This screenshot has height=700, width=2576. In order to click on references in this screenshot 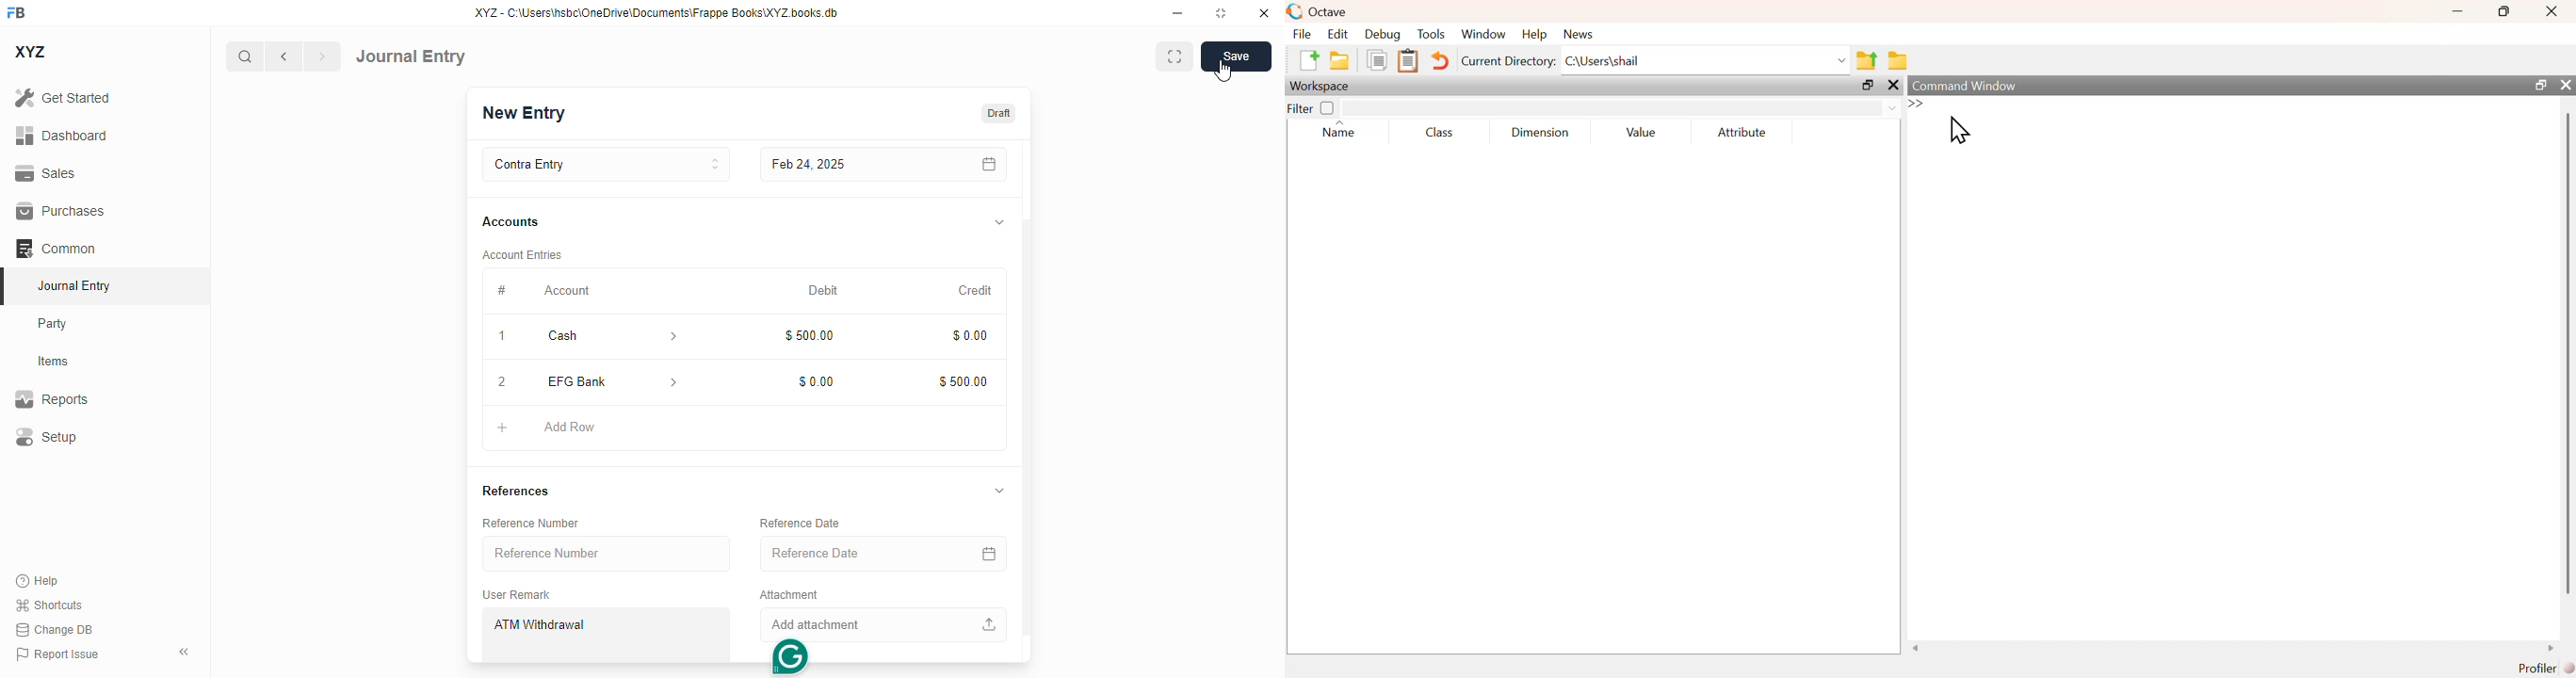, I will do `click(517, 492)`.